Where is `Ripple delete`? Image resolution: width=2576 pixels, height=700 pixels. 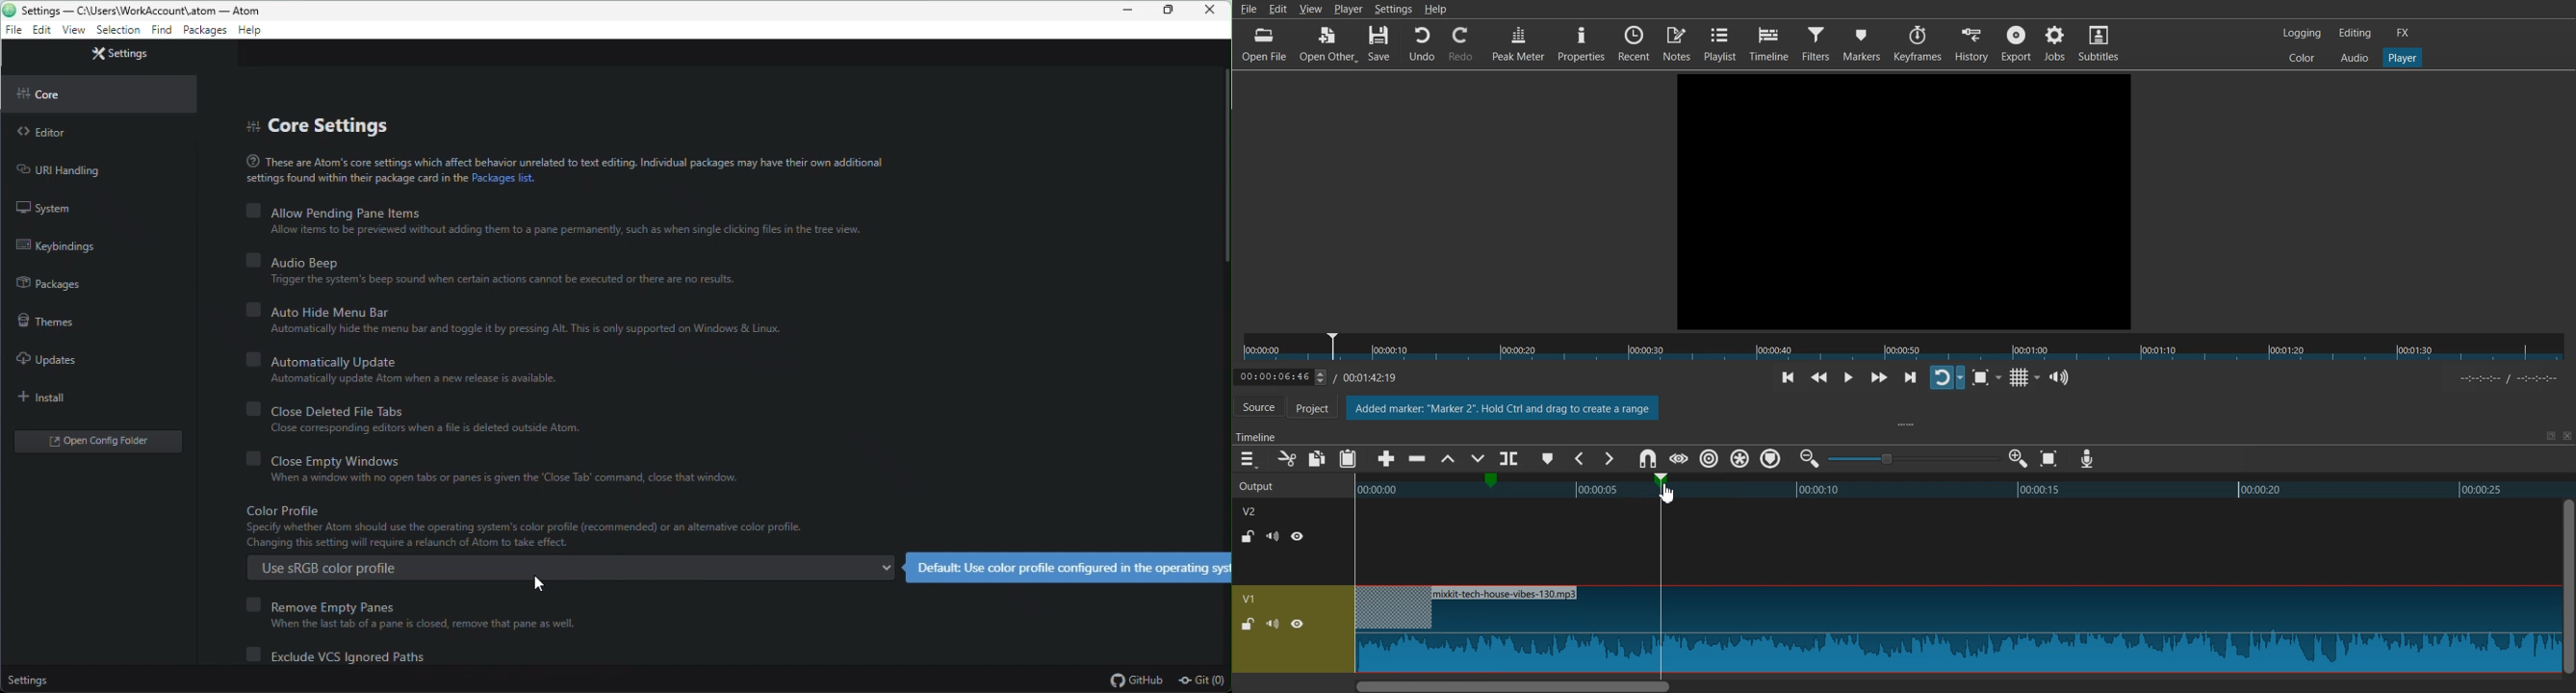 Ripple delete is located at coordinates (1418, 459).